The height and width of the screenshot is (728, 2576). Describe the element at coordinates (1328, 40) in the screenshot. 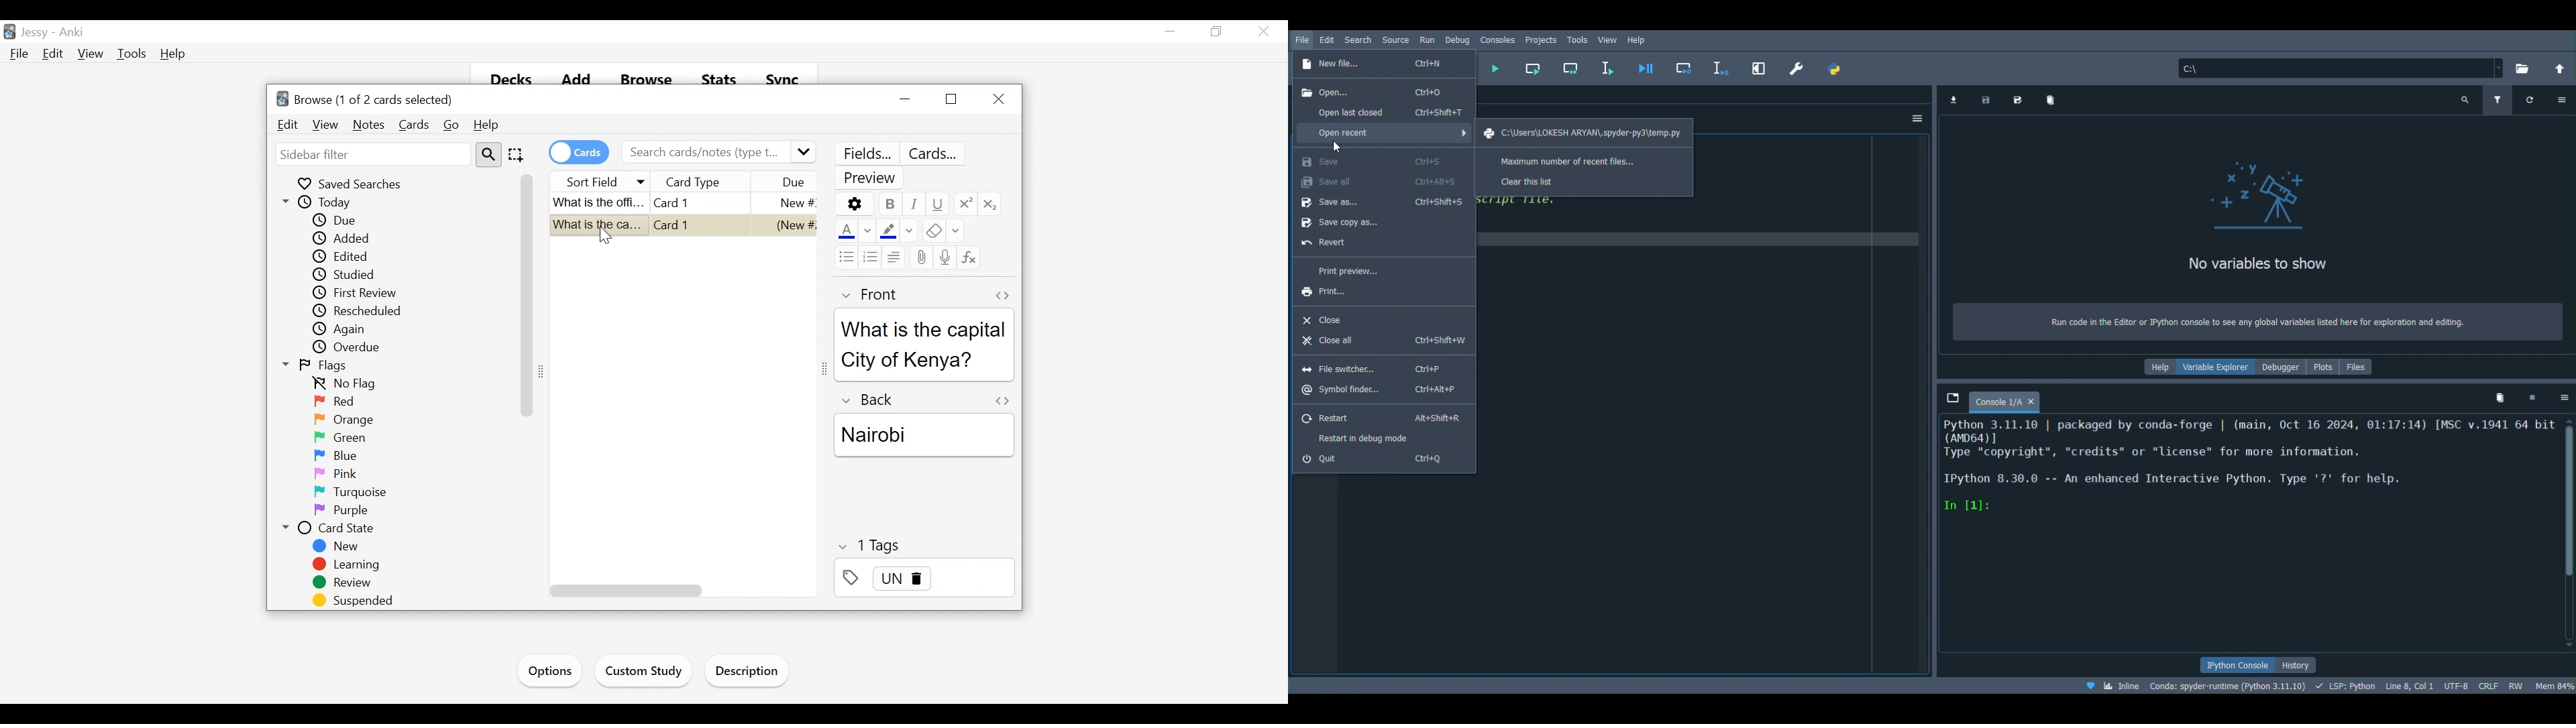

I see `Edit` at that location.